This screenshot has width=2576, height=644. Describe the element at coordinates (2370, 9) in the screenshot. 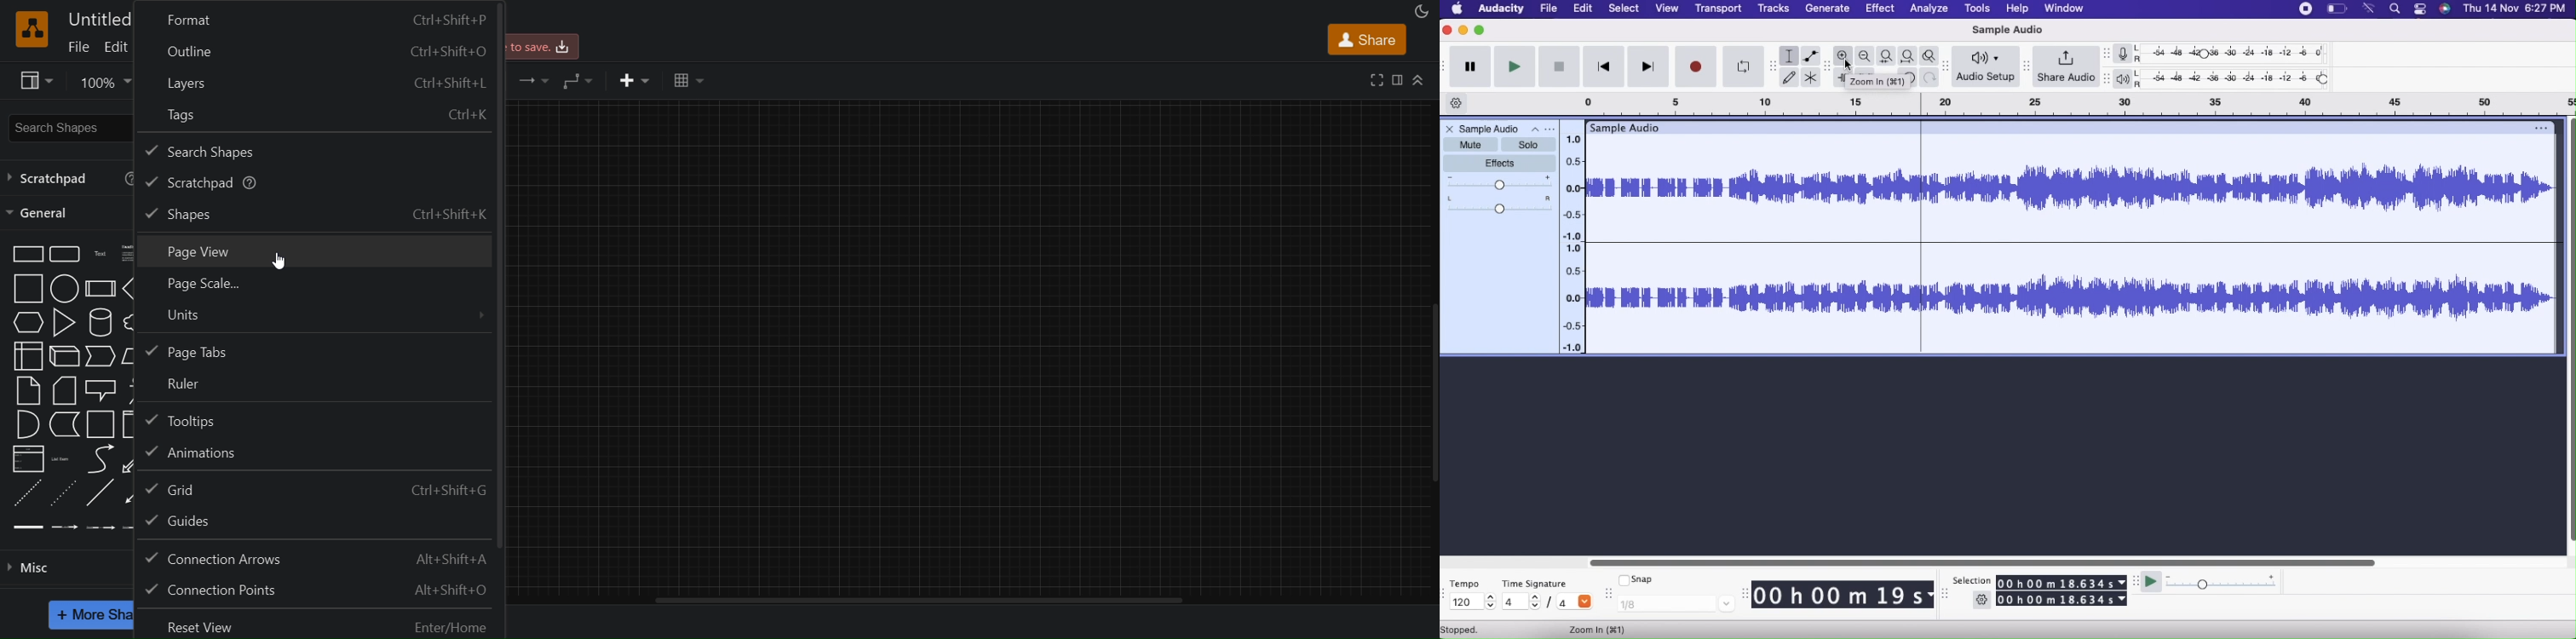

I see `wifi` at that location.